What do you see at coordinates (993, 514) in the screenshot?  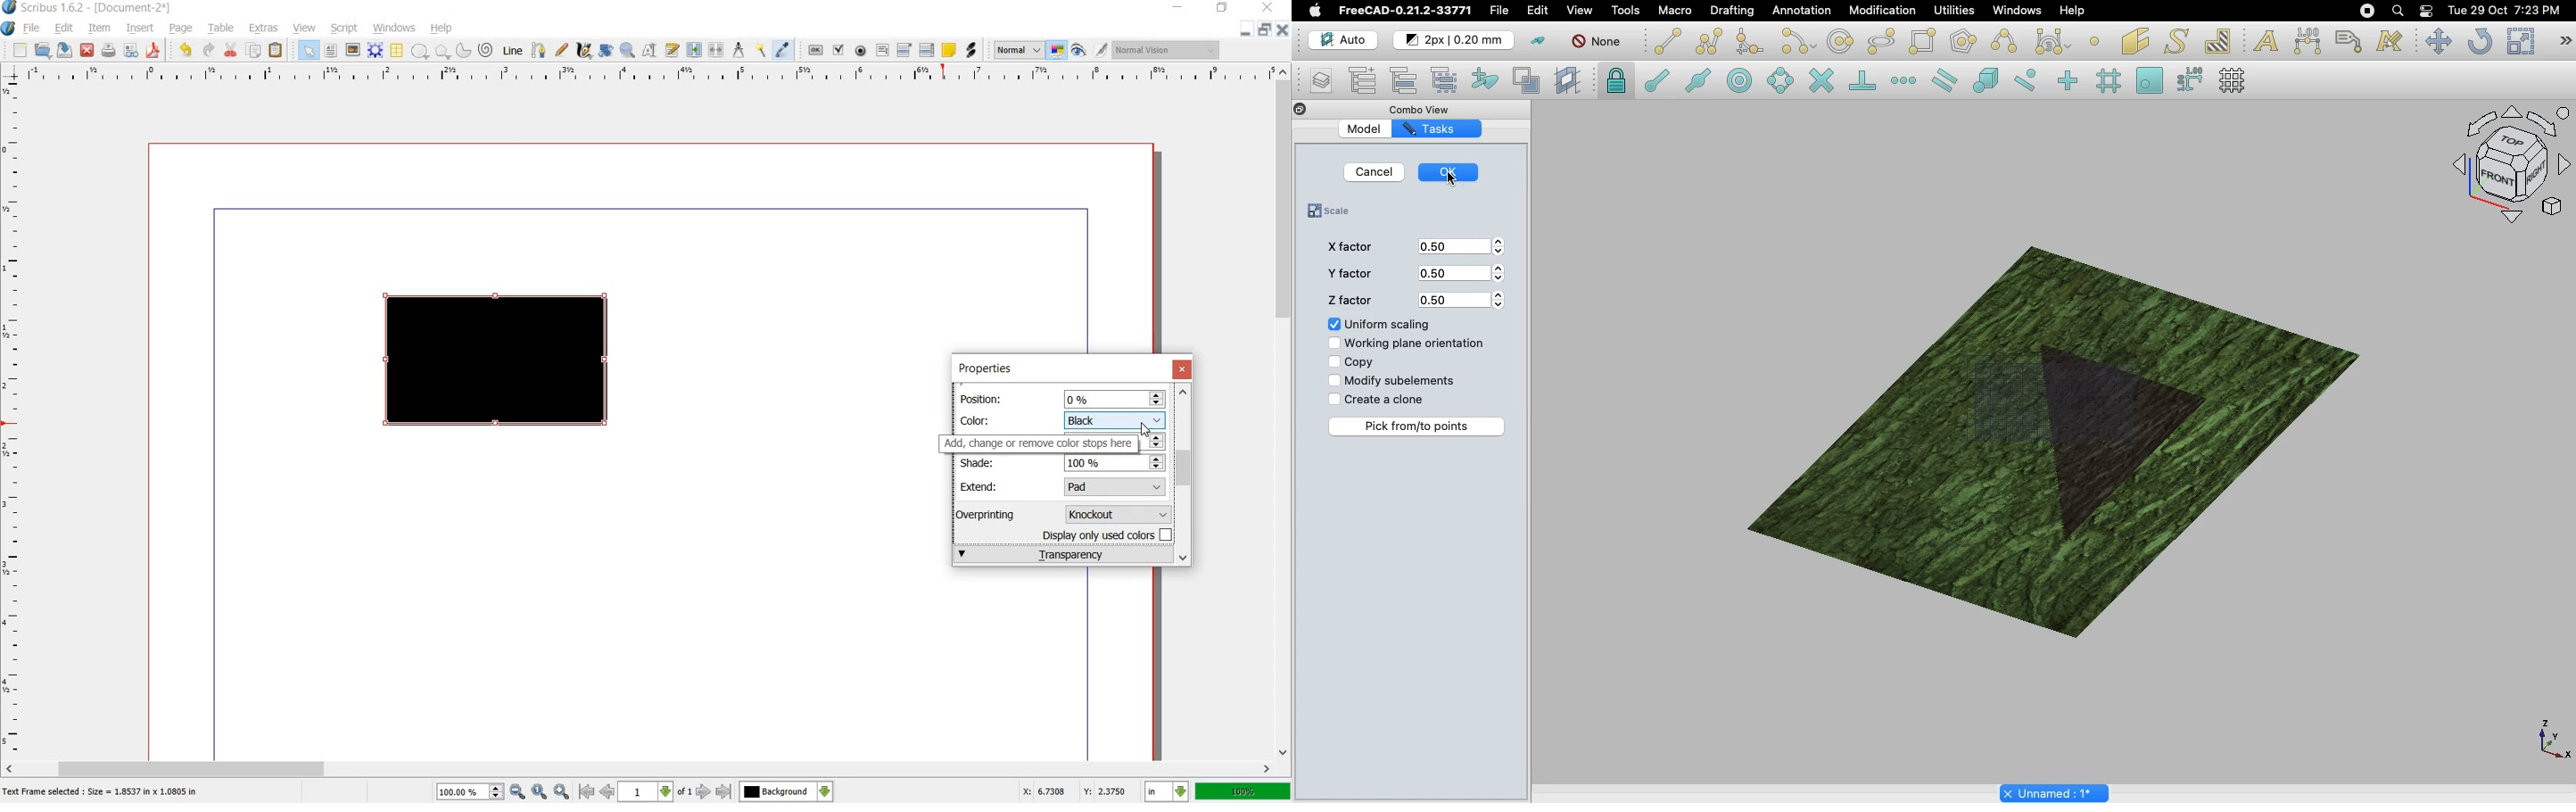 I see `overprinting` at bounding box center [993, 514].